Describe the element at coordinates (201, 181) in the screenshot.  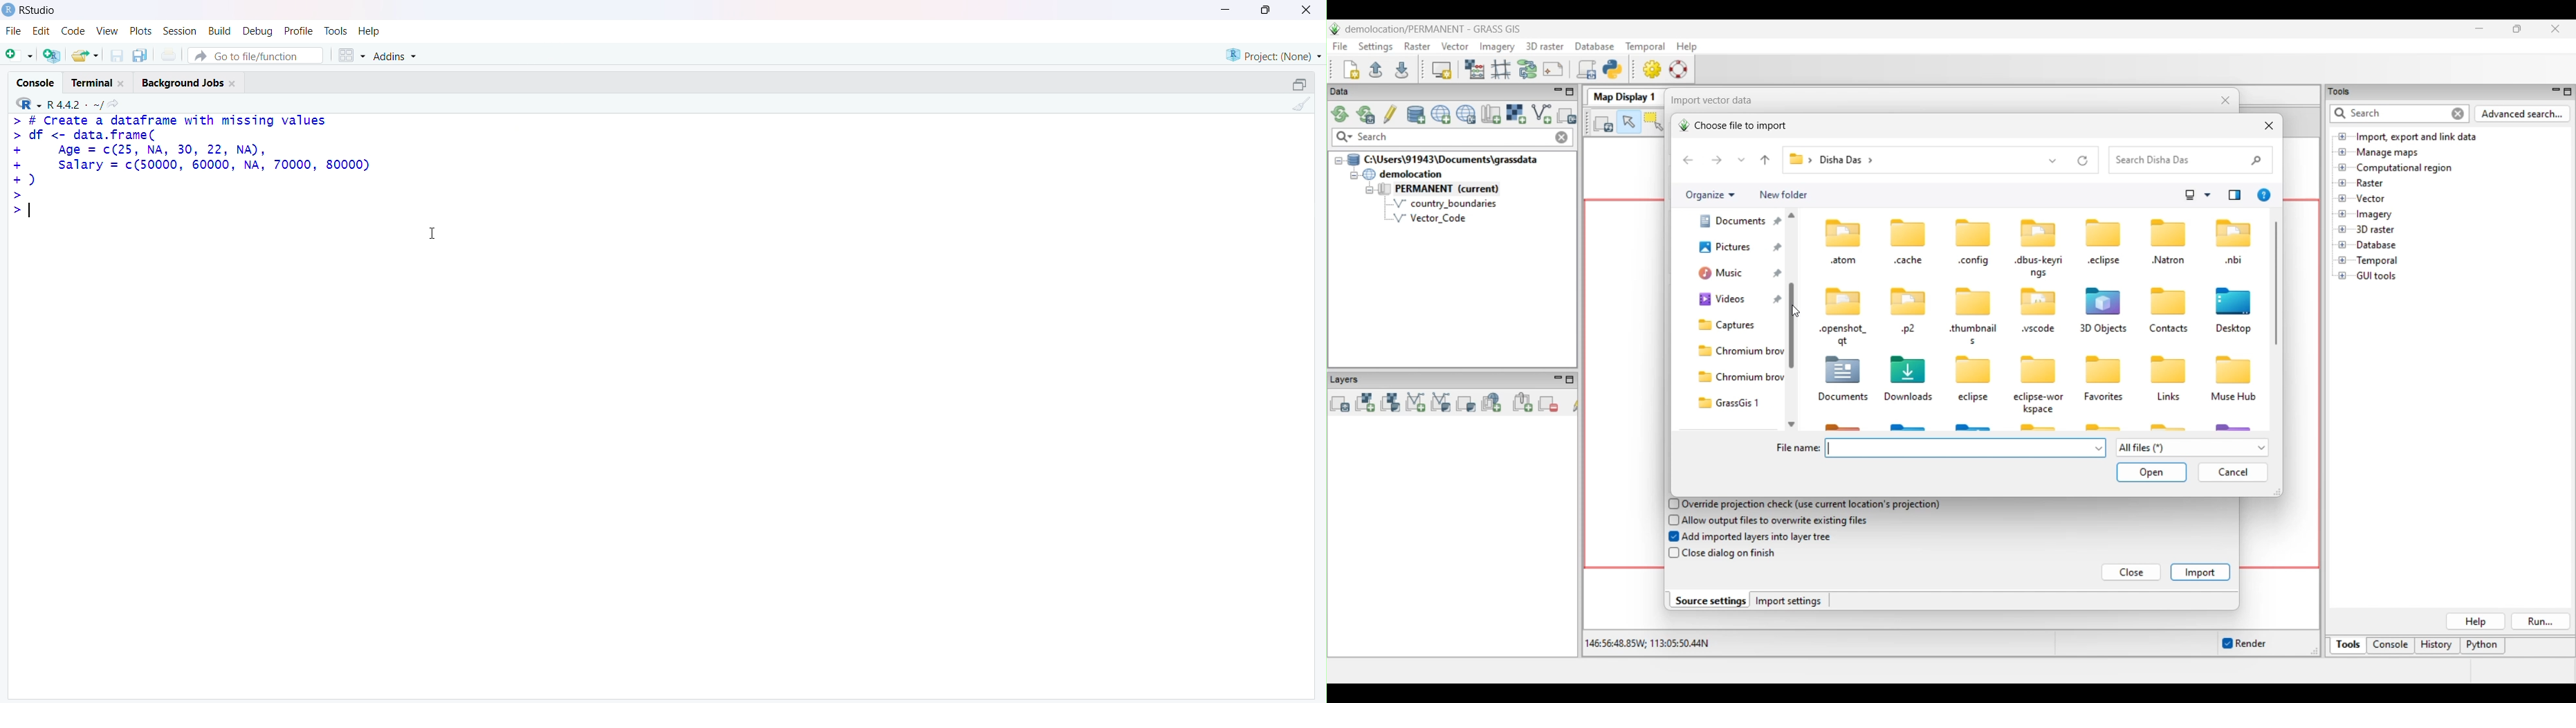
I see `> # Create a dataframe with missing values

> df <- data.frame(

+ Age = c(25, NA, 30, 22, NA),

+ salary = c(50000, 60000, NA, 70000, 80000)
+)

>

>|` at that location.